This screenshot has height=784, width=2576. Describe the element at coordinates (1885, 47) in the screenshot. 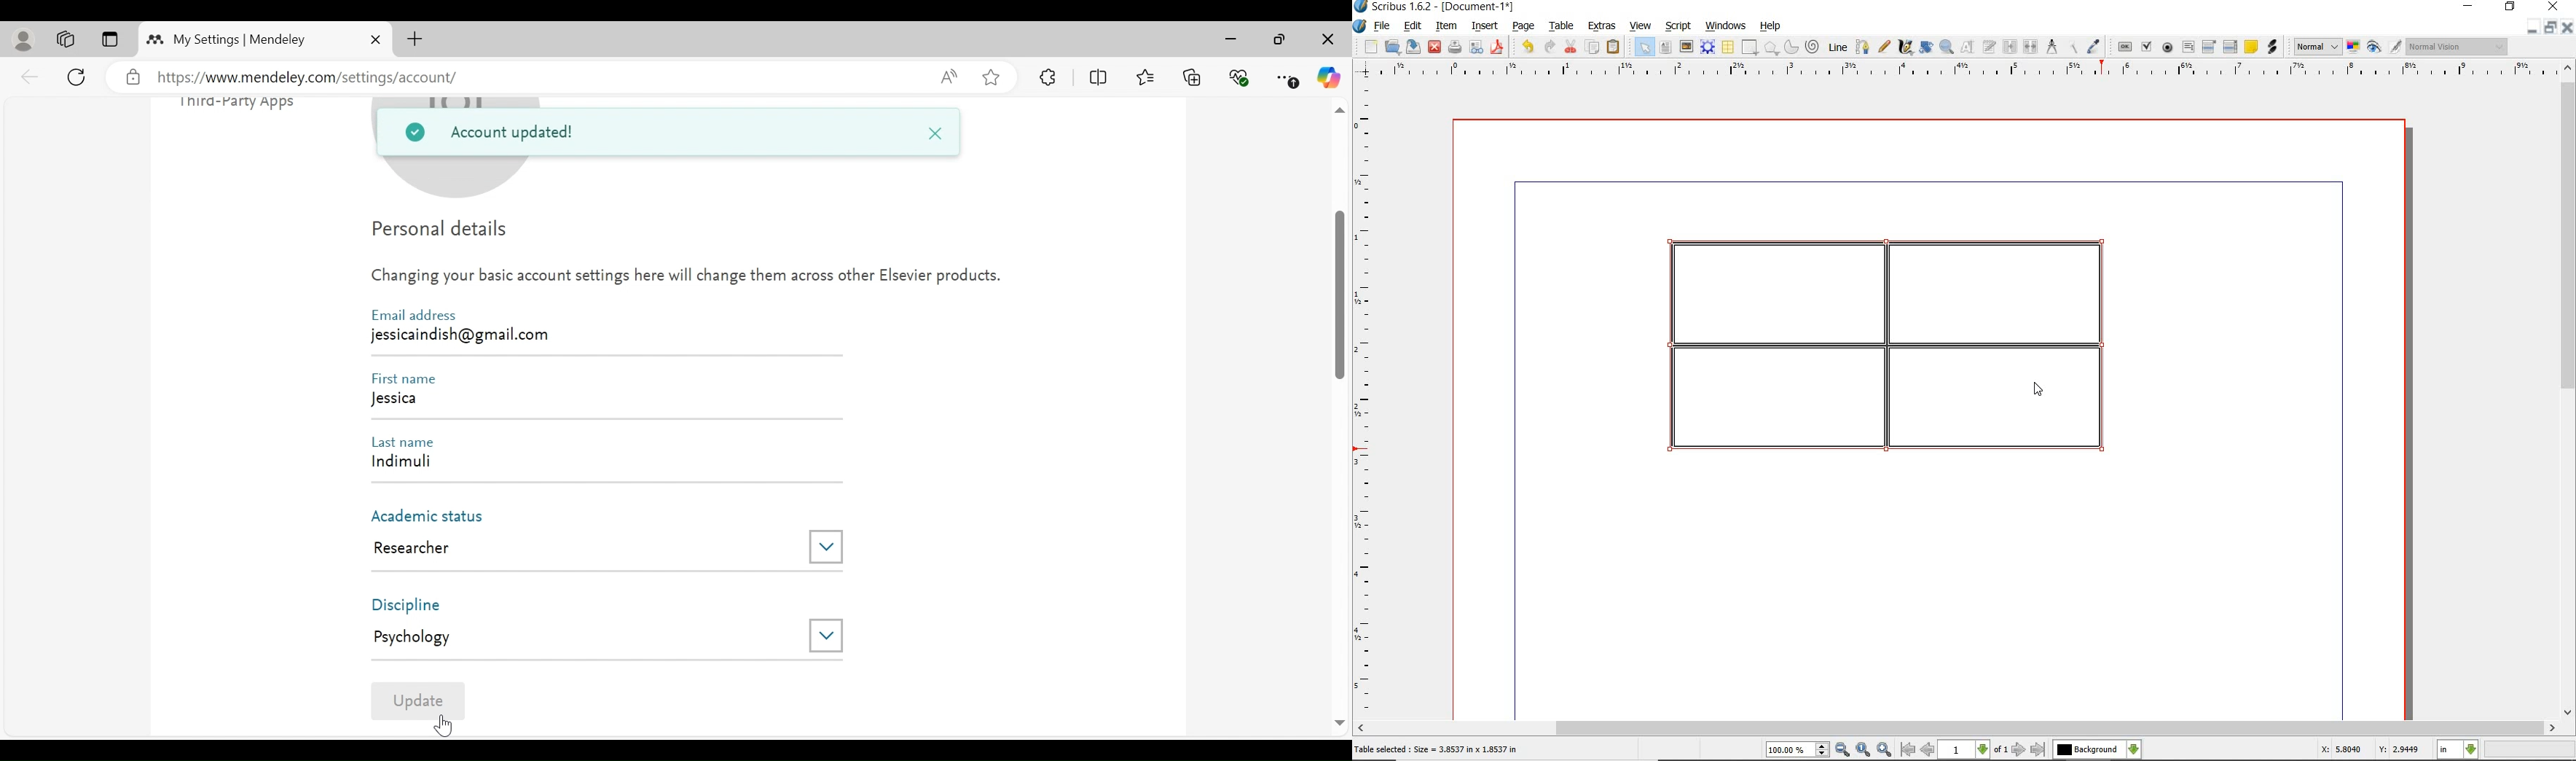

I see `freehand line` at that location.